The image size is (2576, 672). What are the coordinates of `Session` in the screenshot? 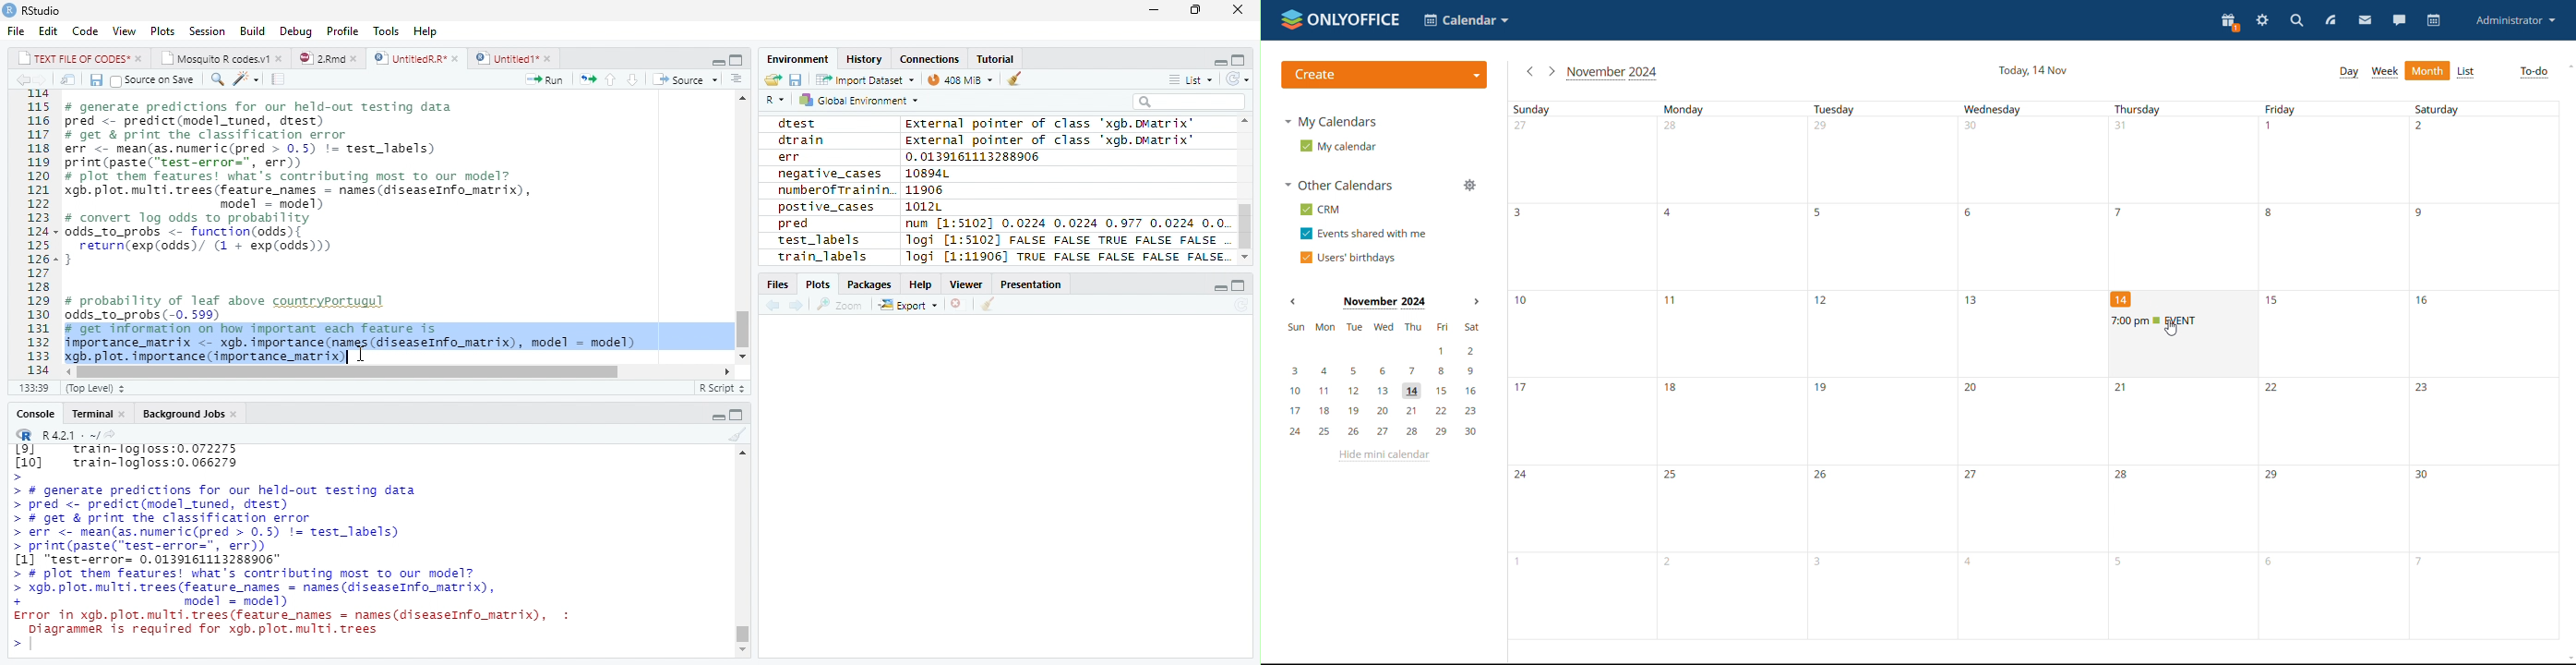 It's located at (208, 30).